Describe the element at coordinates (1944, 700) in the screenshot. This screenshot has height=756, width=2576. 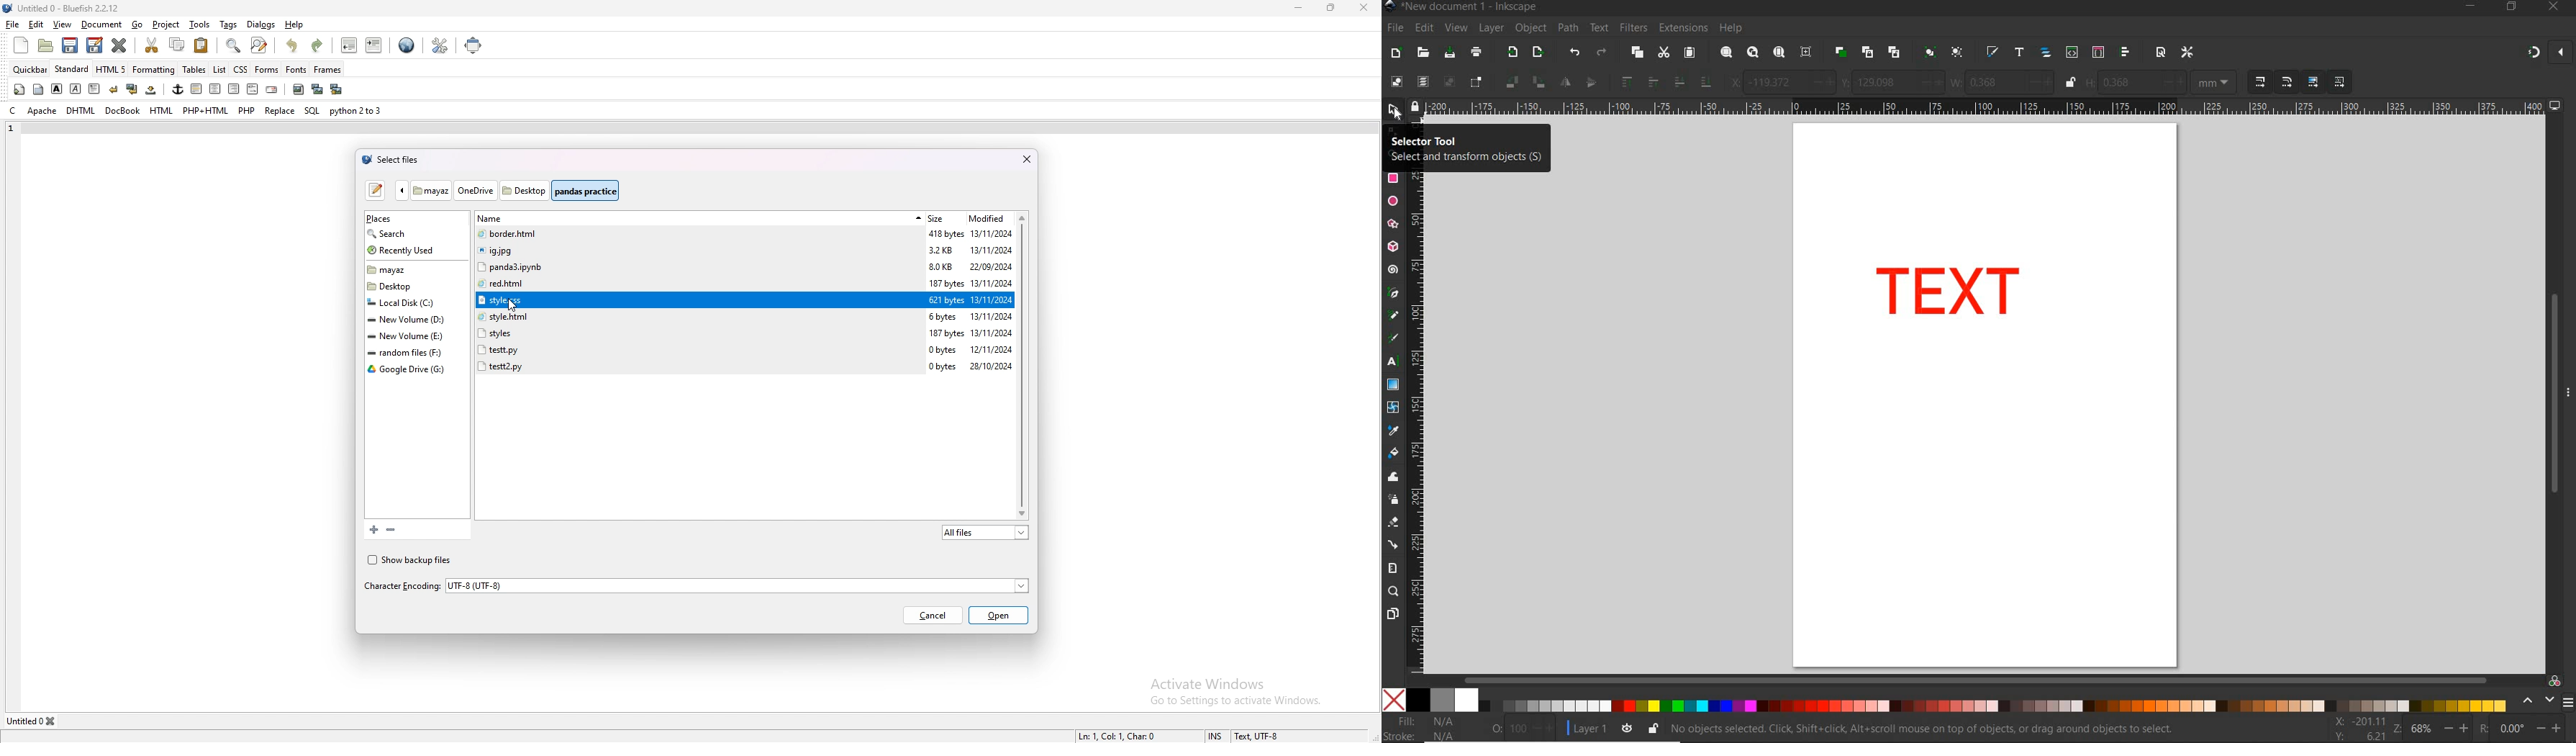
I see `COLOR MODE` at that location.